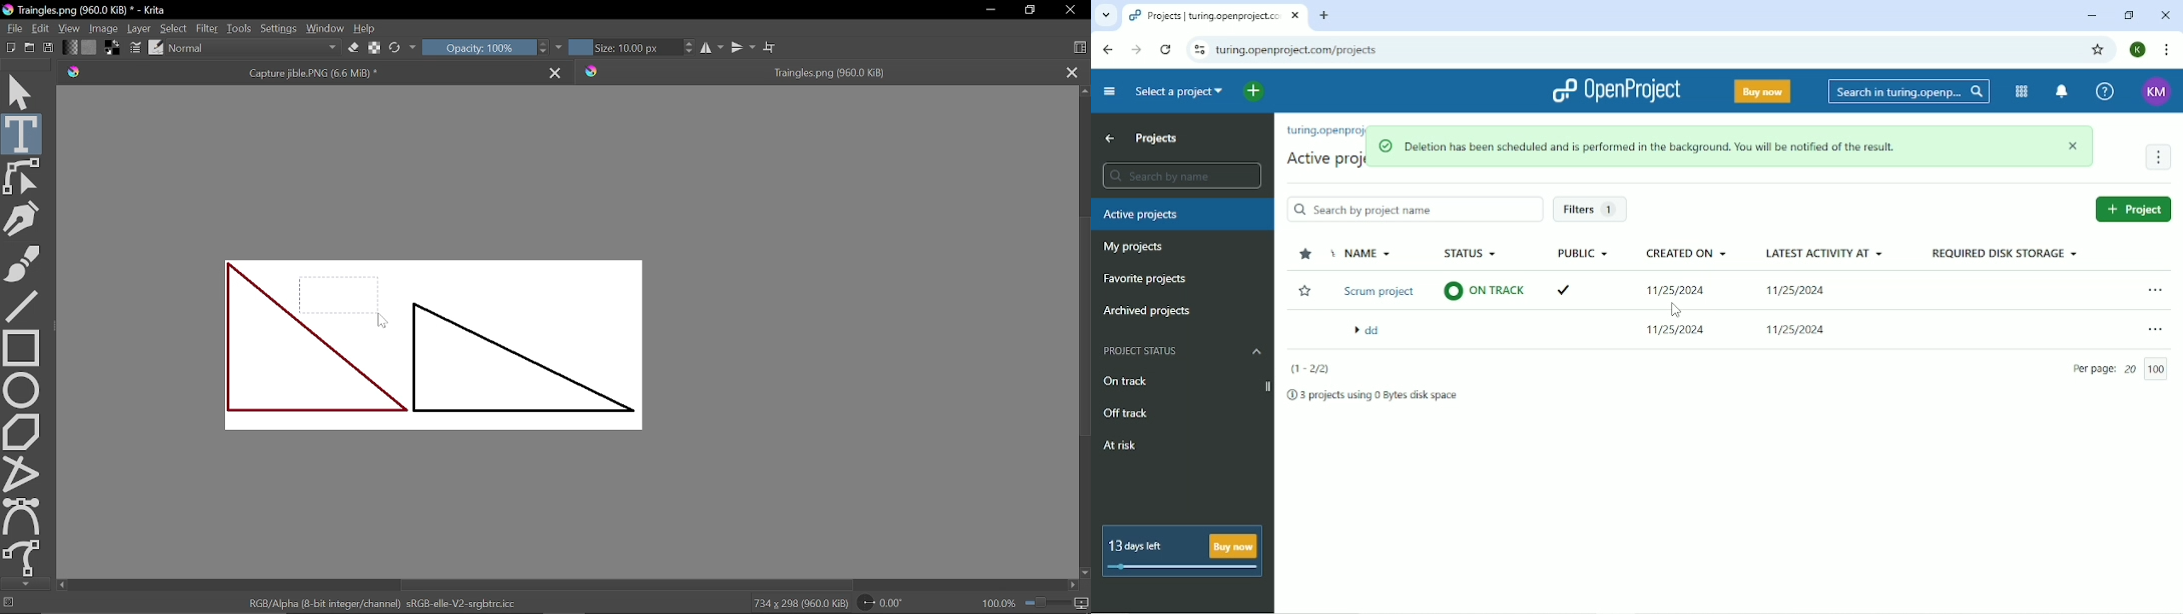  I want to click on logo, so click(7, 10).